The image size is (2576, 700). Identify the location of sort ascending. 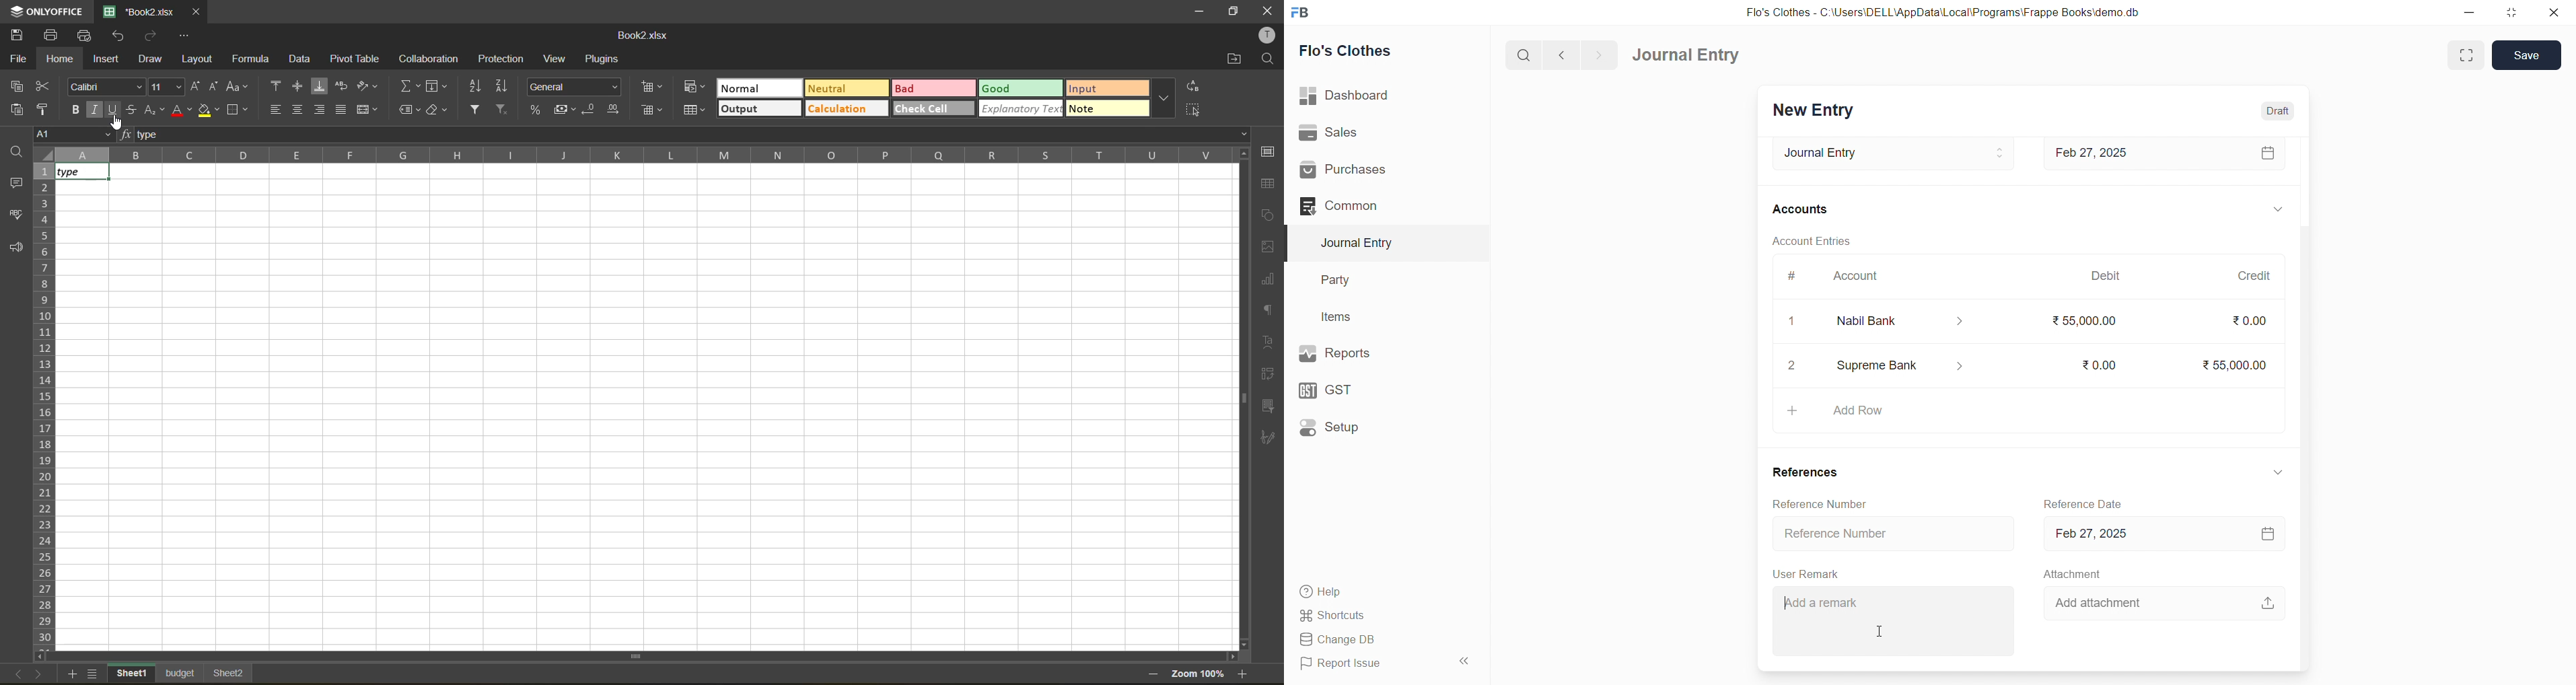
(475, 86).